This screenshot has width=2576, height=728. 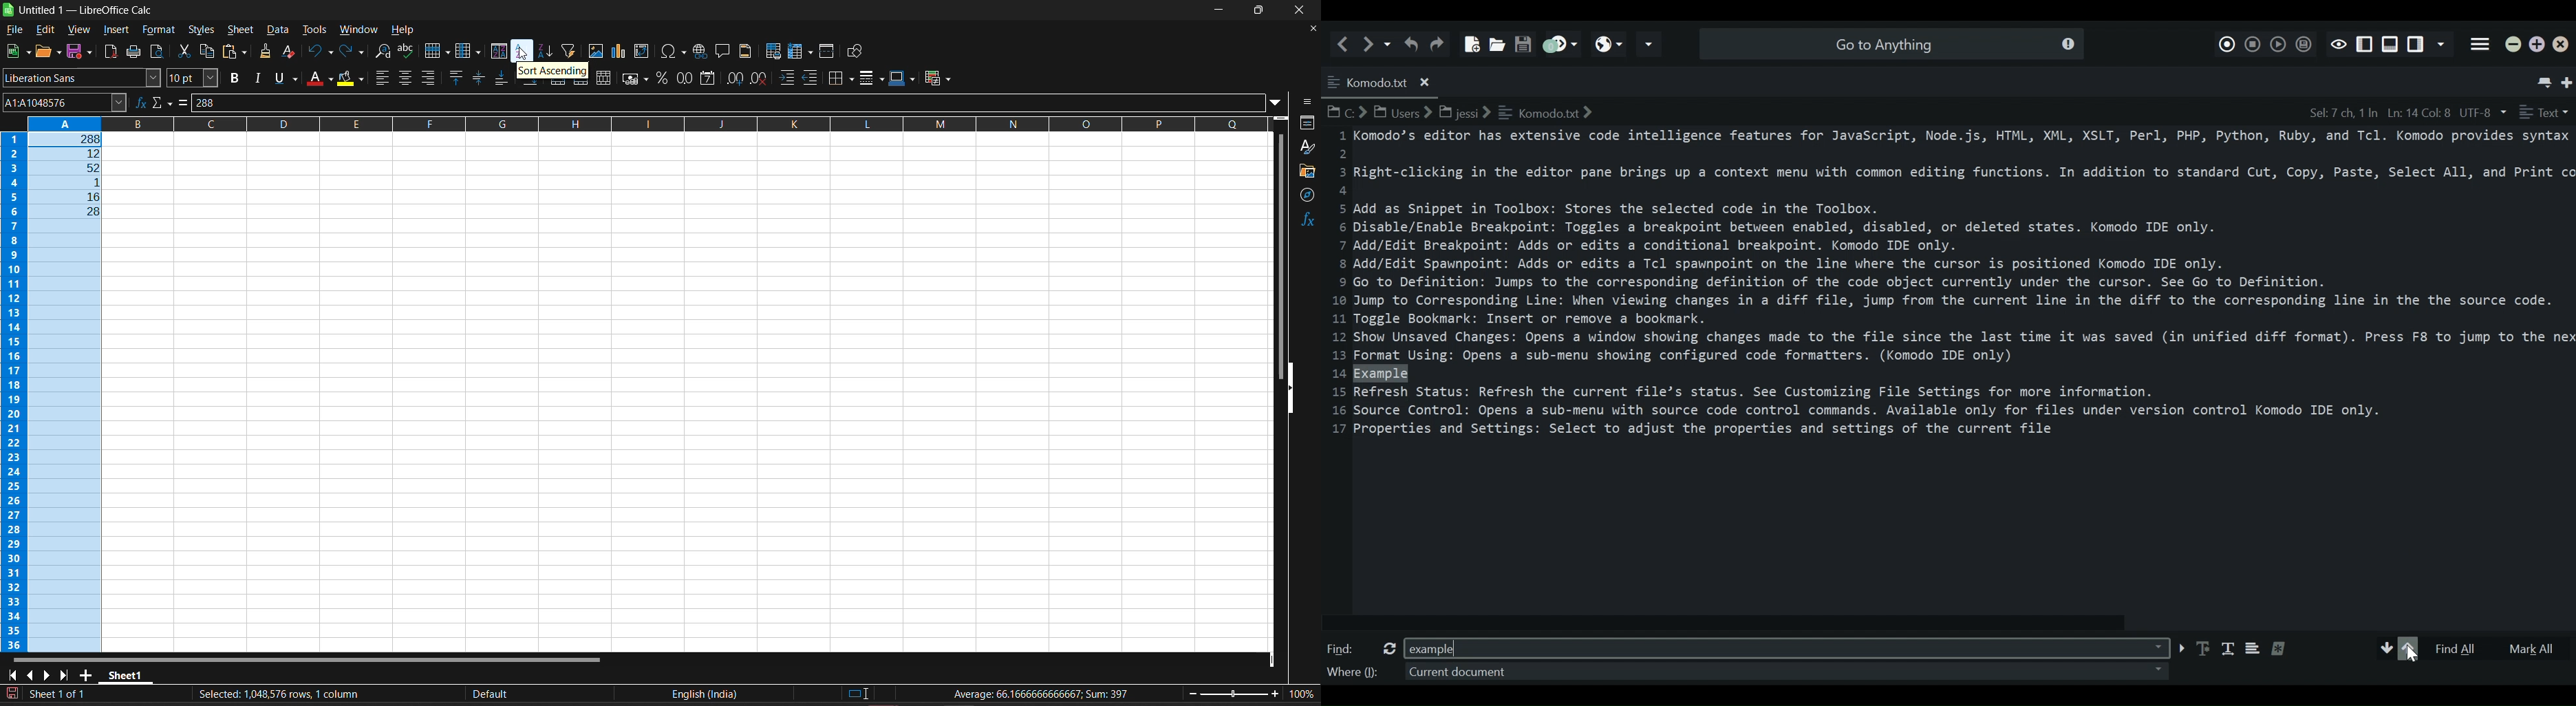 I want to click on cell address, so click(x=64, y=103).